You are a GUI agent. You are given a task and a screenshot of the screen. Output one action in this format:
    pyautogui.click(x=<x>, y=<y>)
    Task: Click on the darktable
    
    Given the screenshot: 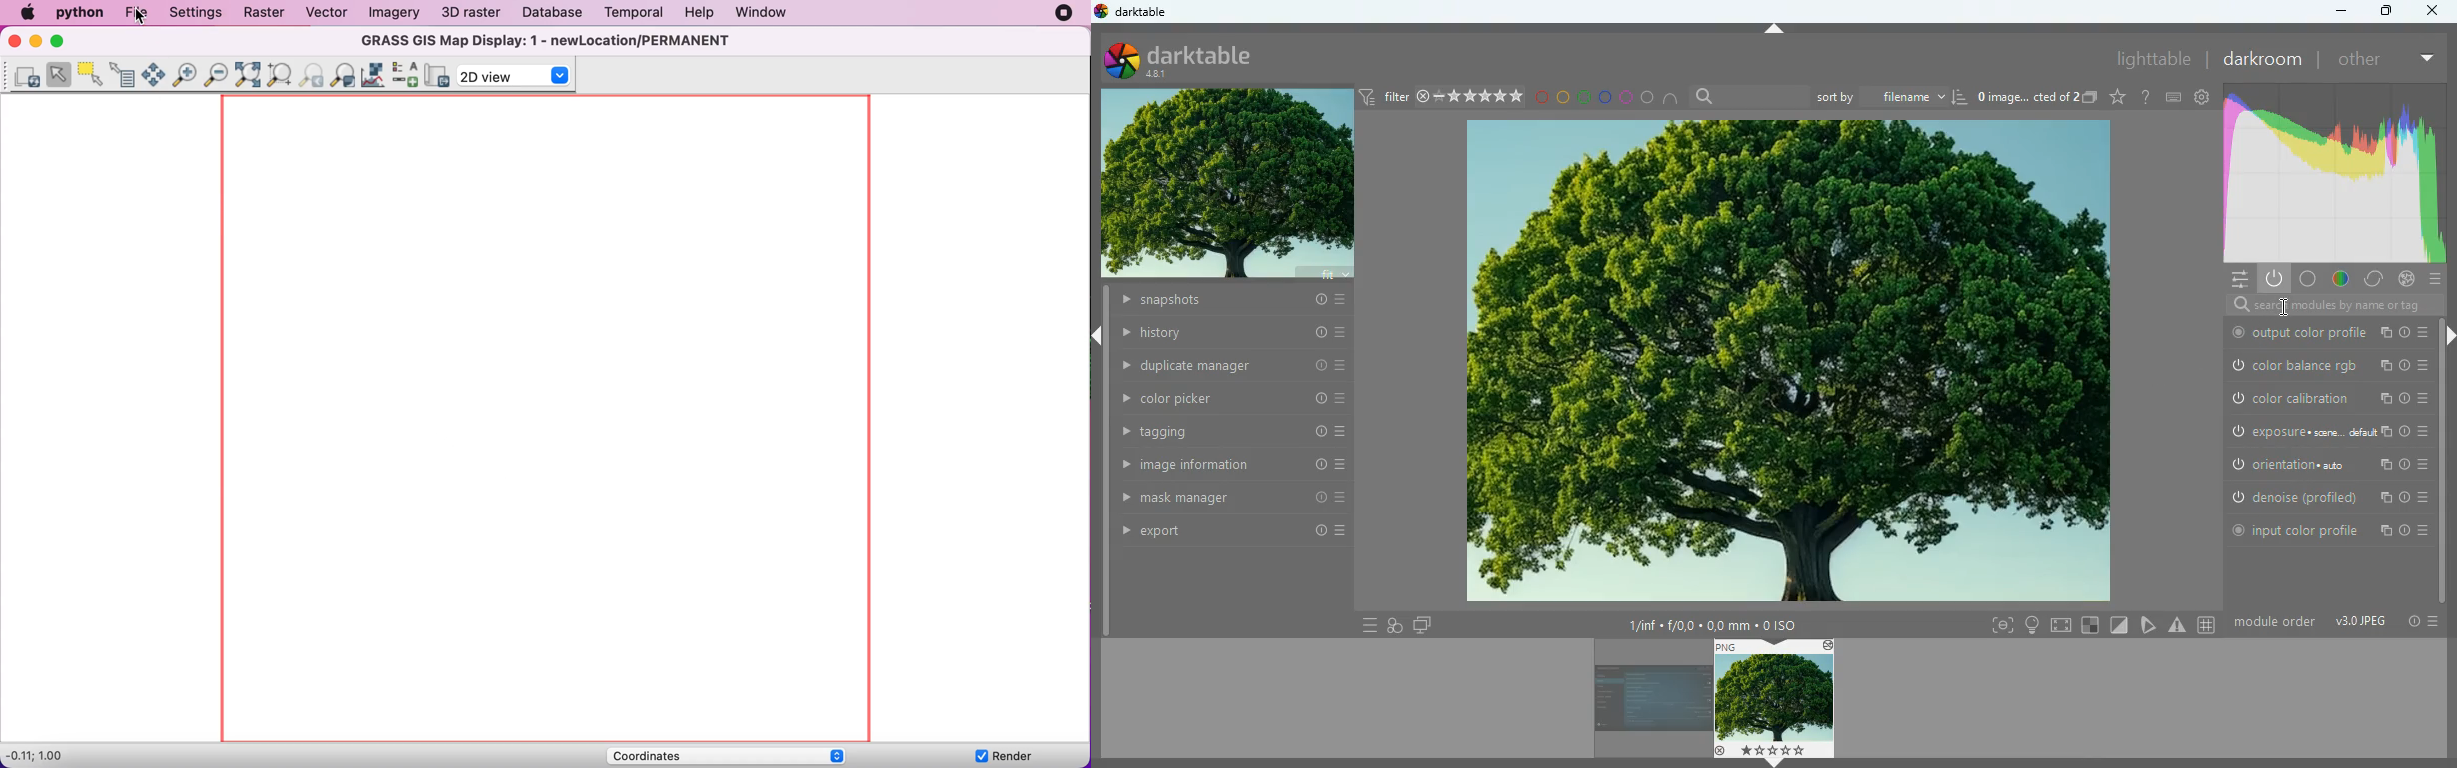 What is the action you would take?
    pyautogui.click(x=1135, y=13)
    